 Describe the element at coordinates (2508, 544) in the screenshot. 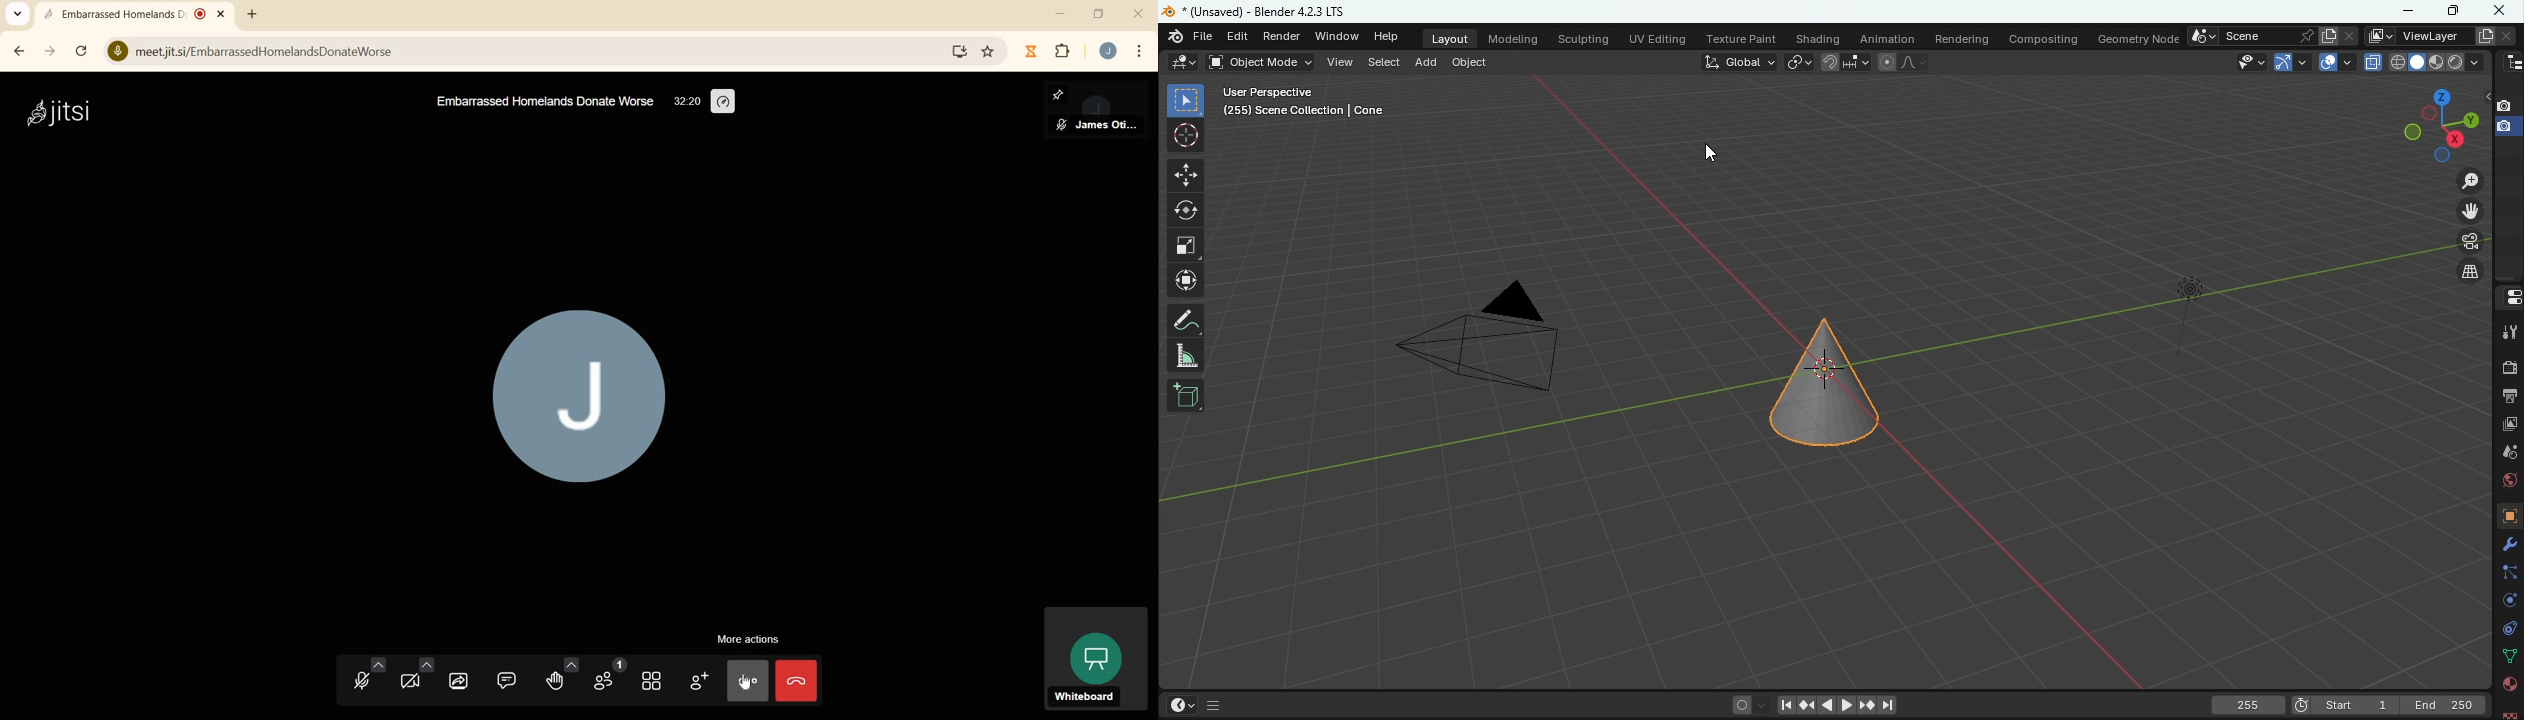

I see `Modifiers` at that location.